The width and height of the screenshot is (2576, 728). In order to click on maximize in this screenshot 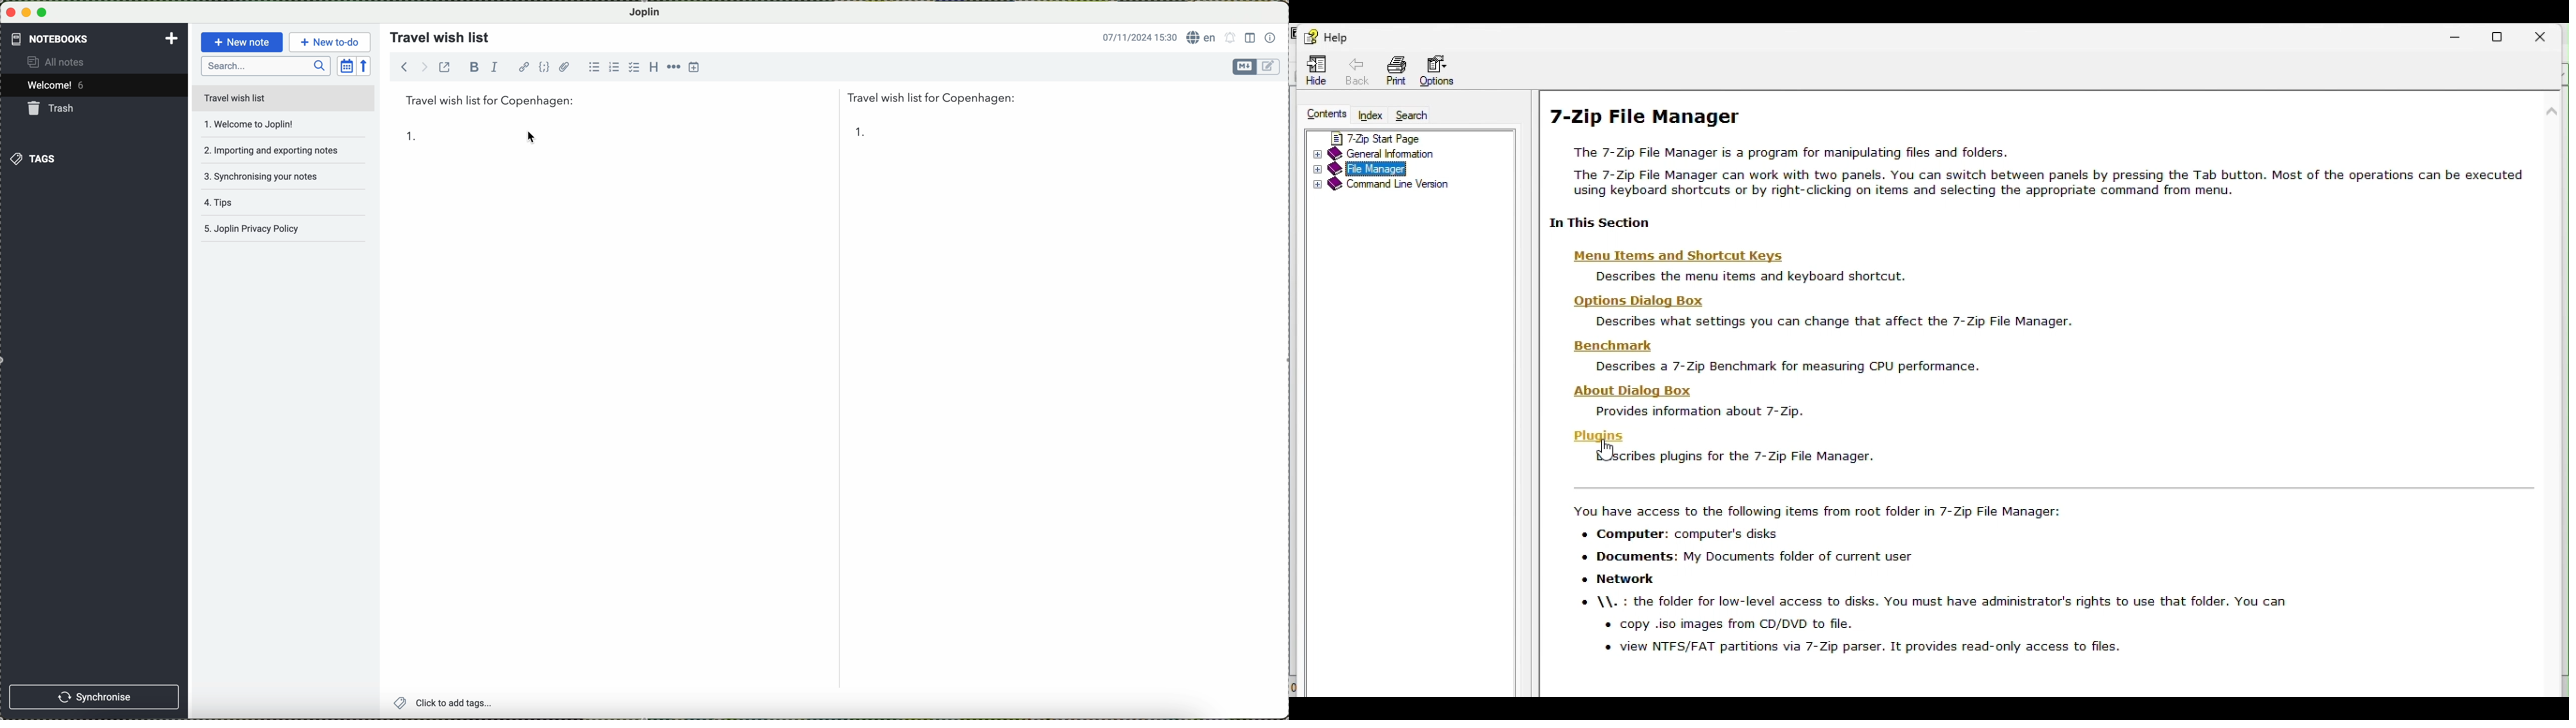, I will do `click(45, 12)`.